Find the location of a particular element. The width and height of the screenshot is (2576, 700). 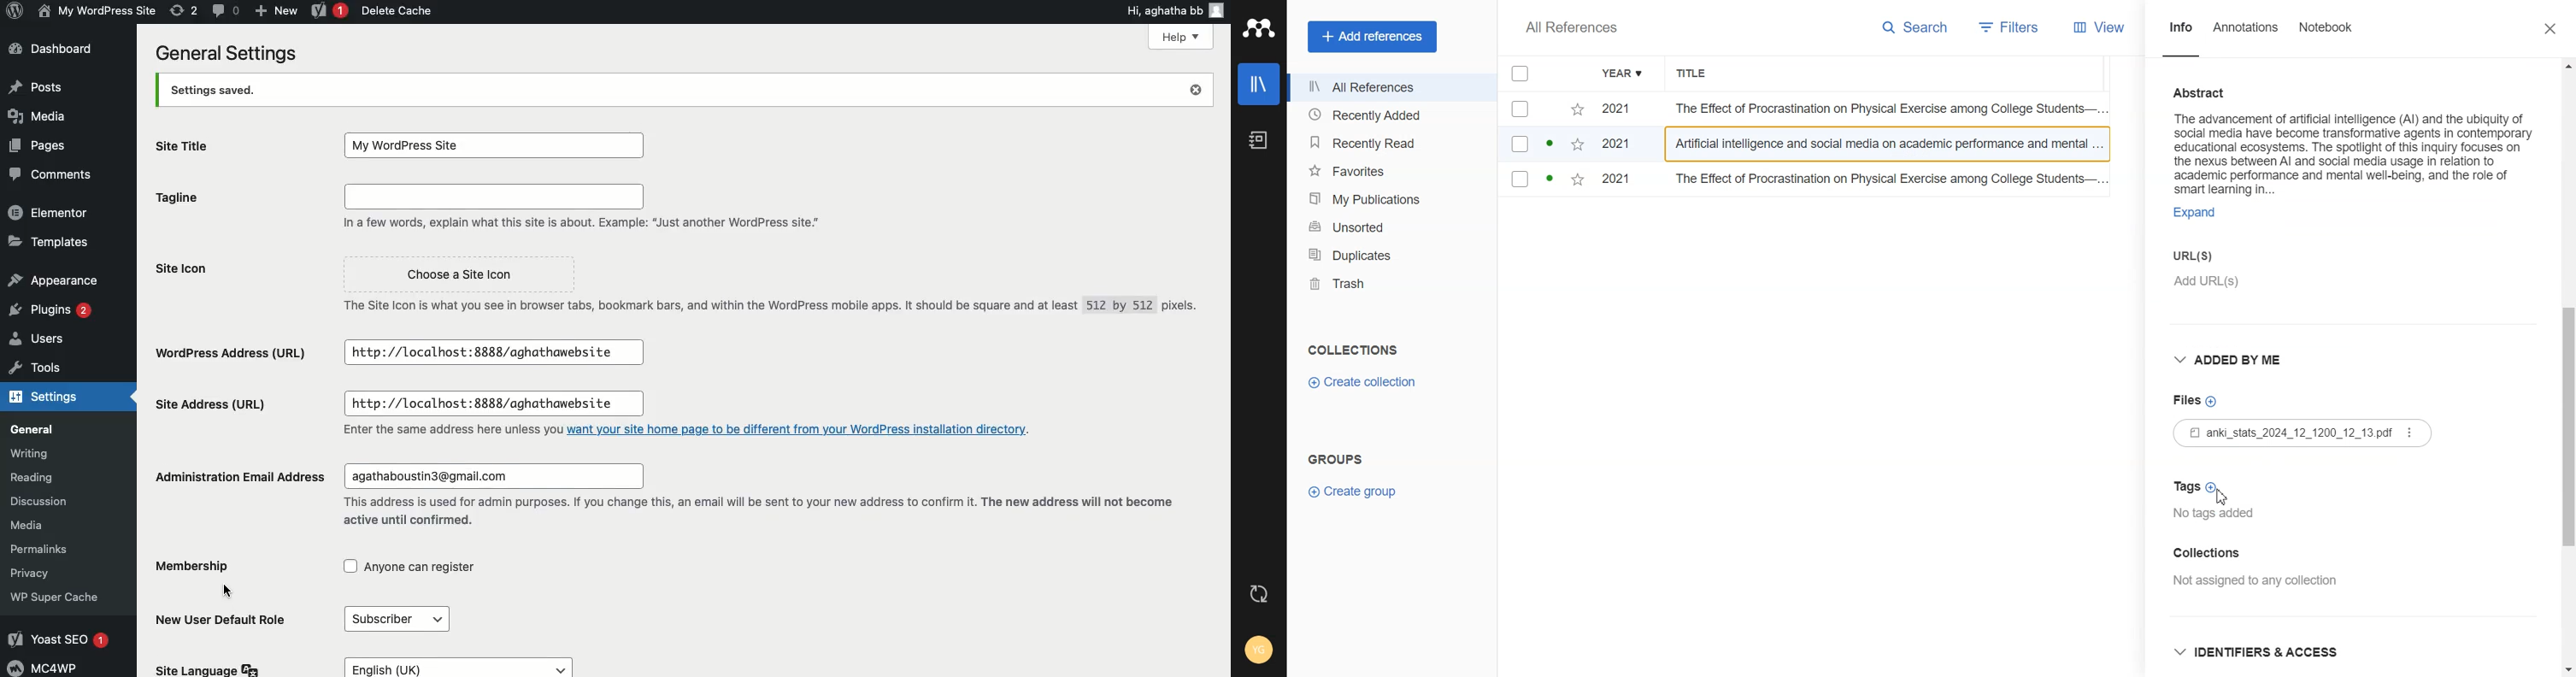

Hi, aghatha bb is located at coordinates (1176, 11).